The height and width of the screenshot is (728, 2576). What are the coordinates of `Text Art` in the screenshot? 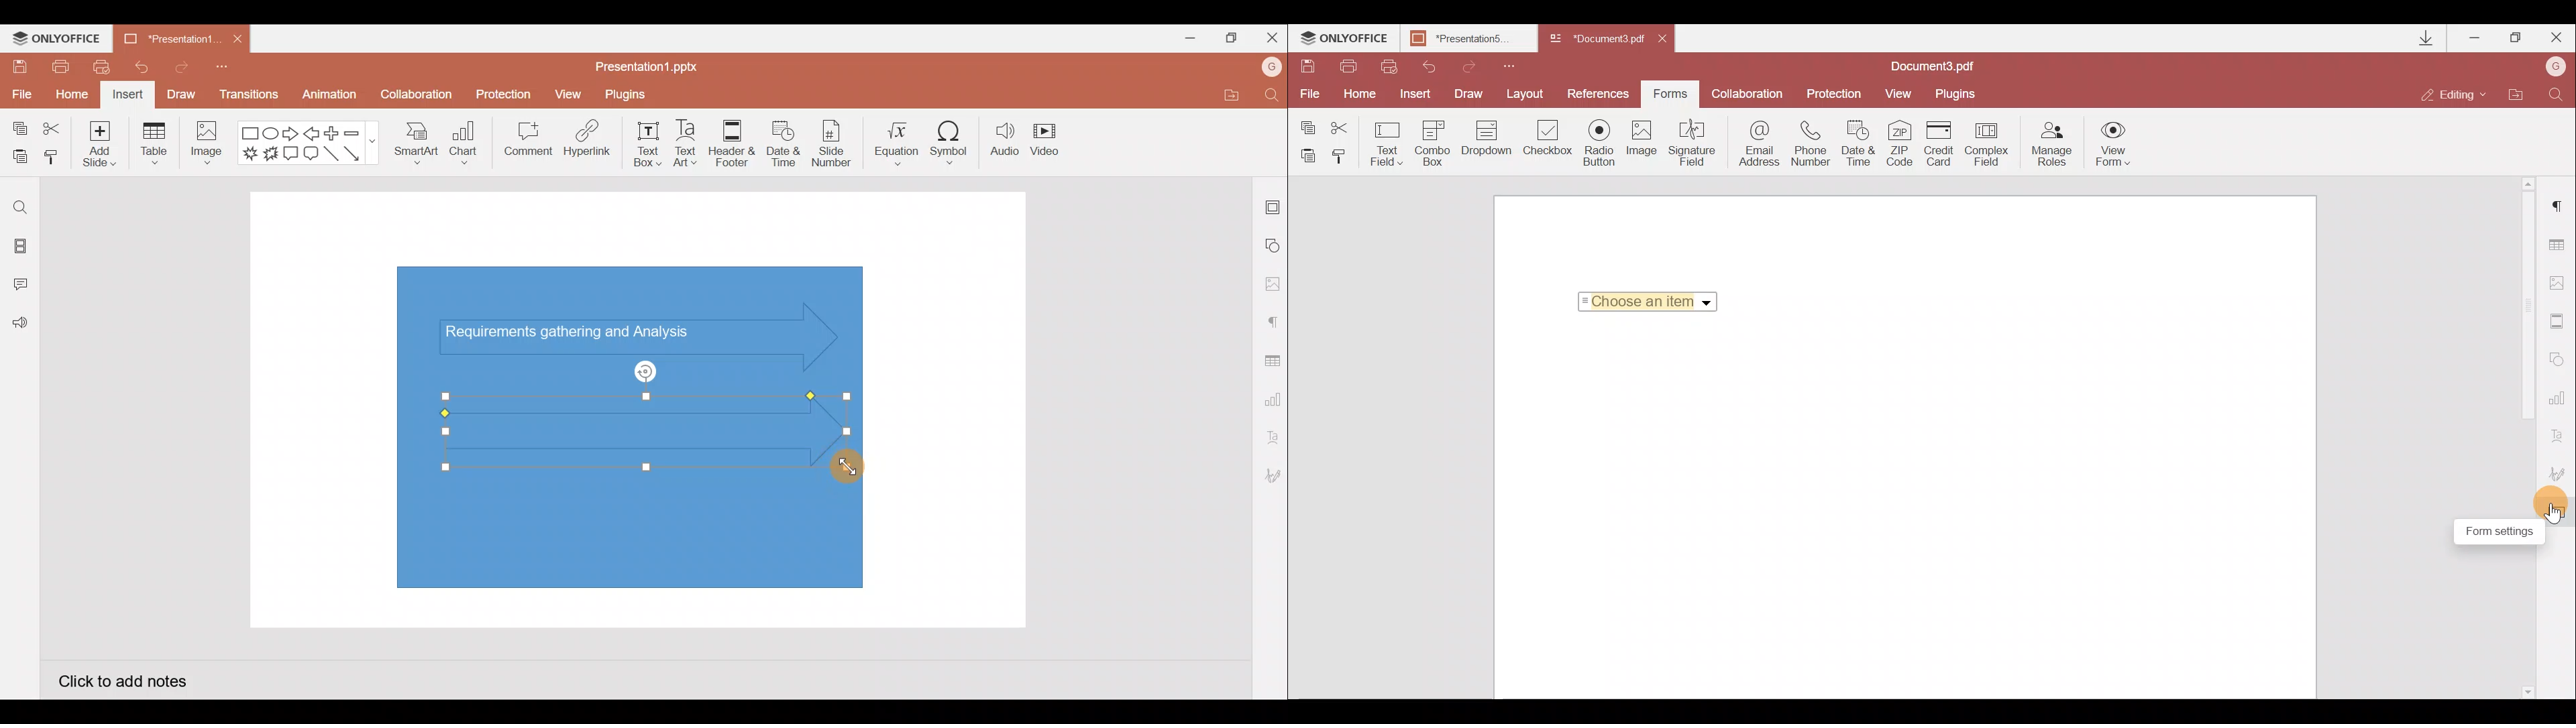 It's located at (691, 140).